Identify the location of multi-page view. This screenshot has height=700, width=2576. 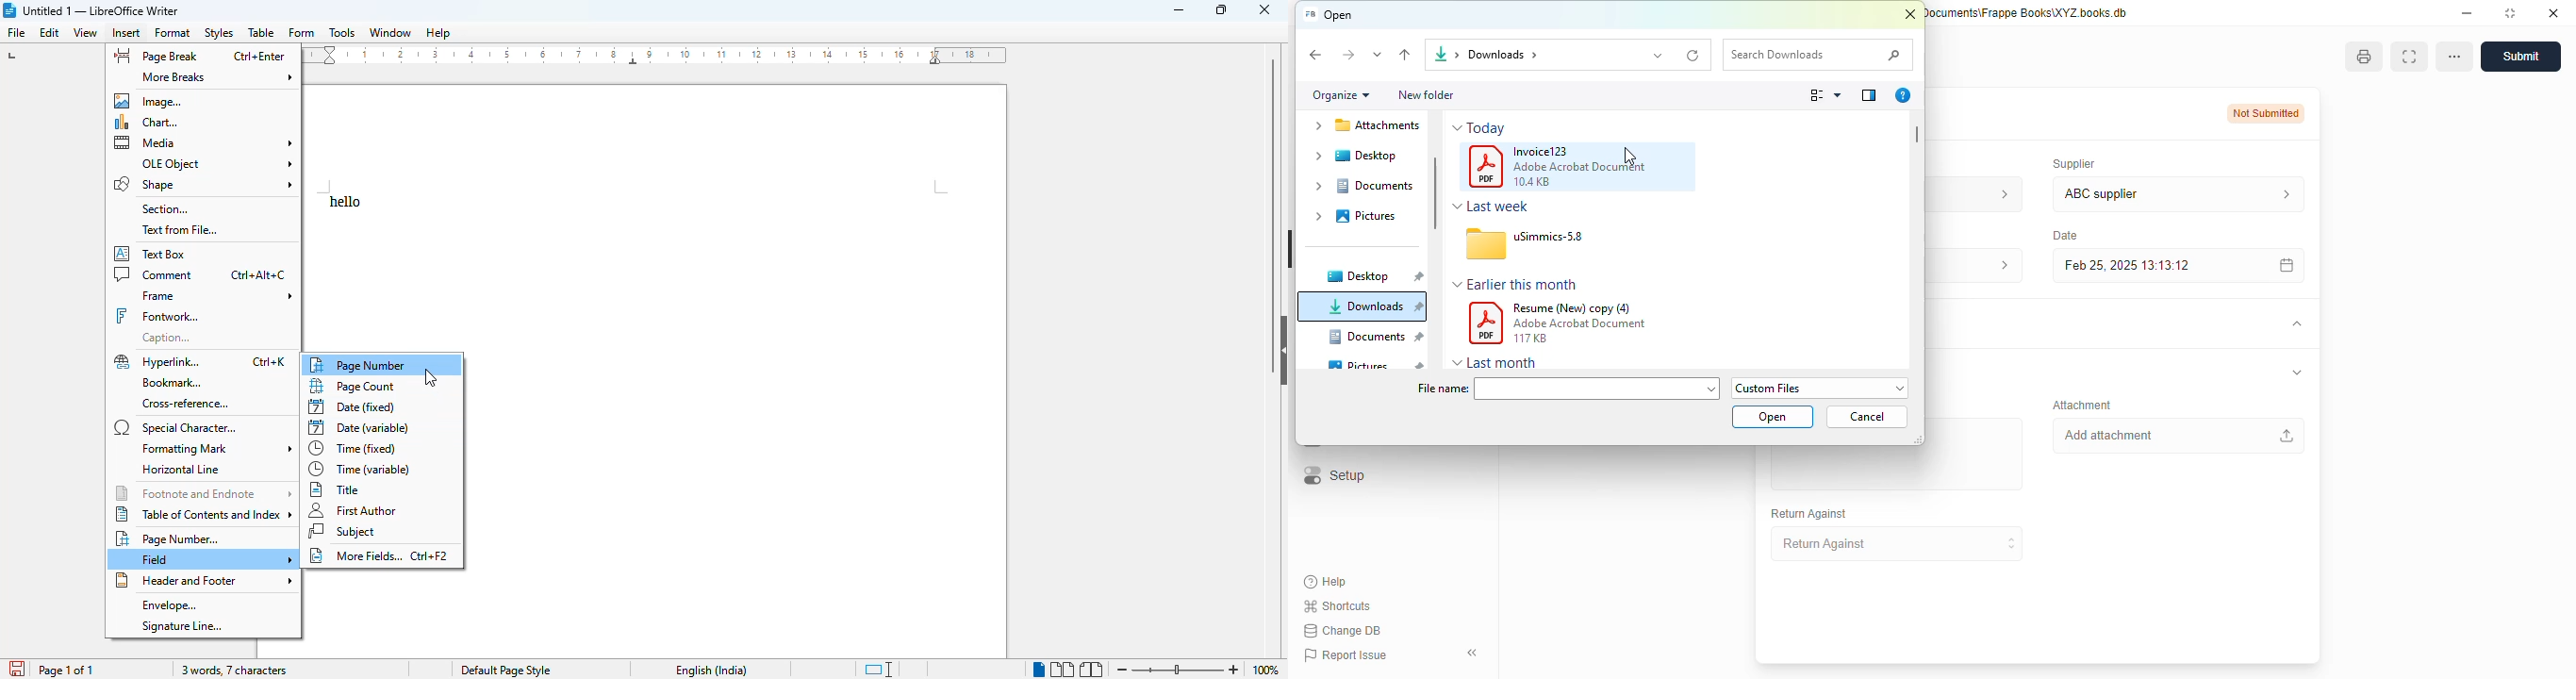
(1062, 670).